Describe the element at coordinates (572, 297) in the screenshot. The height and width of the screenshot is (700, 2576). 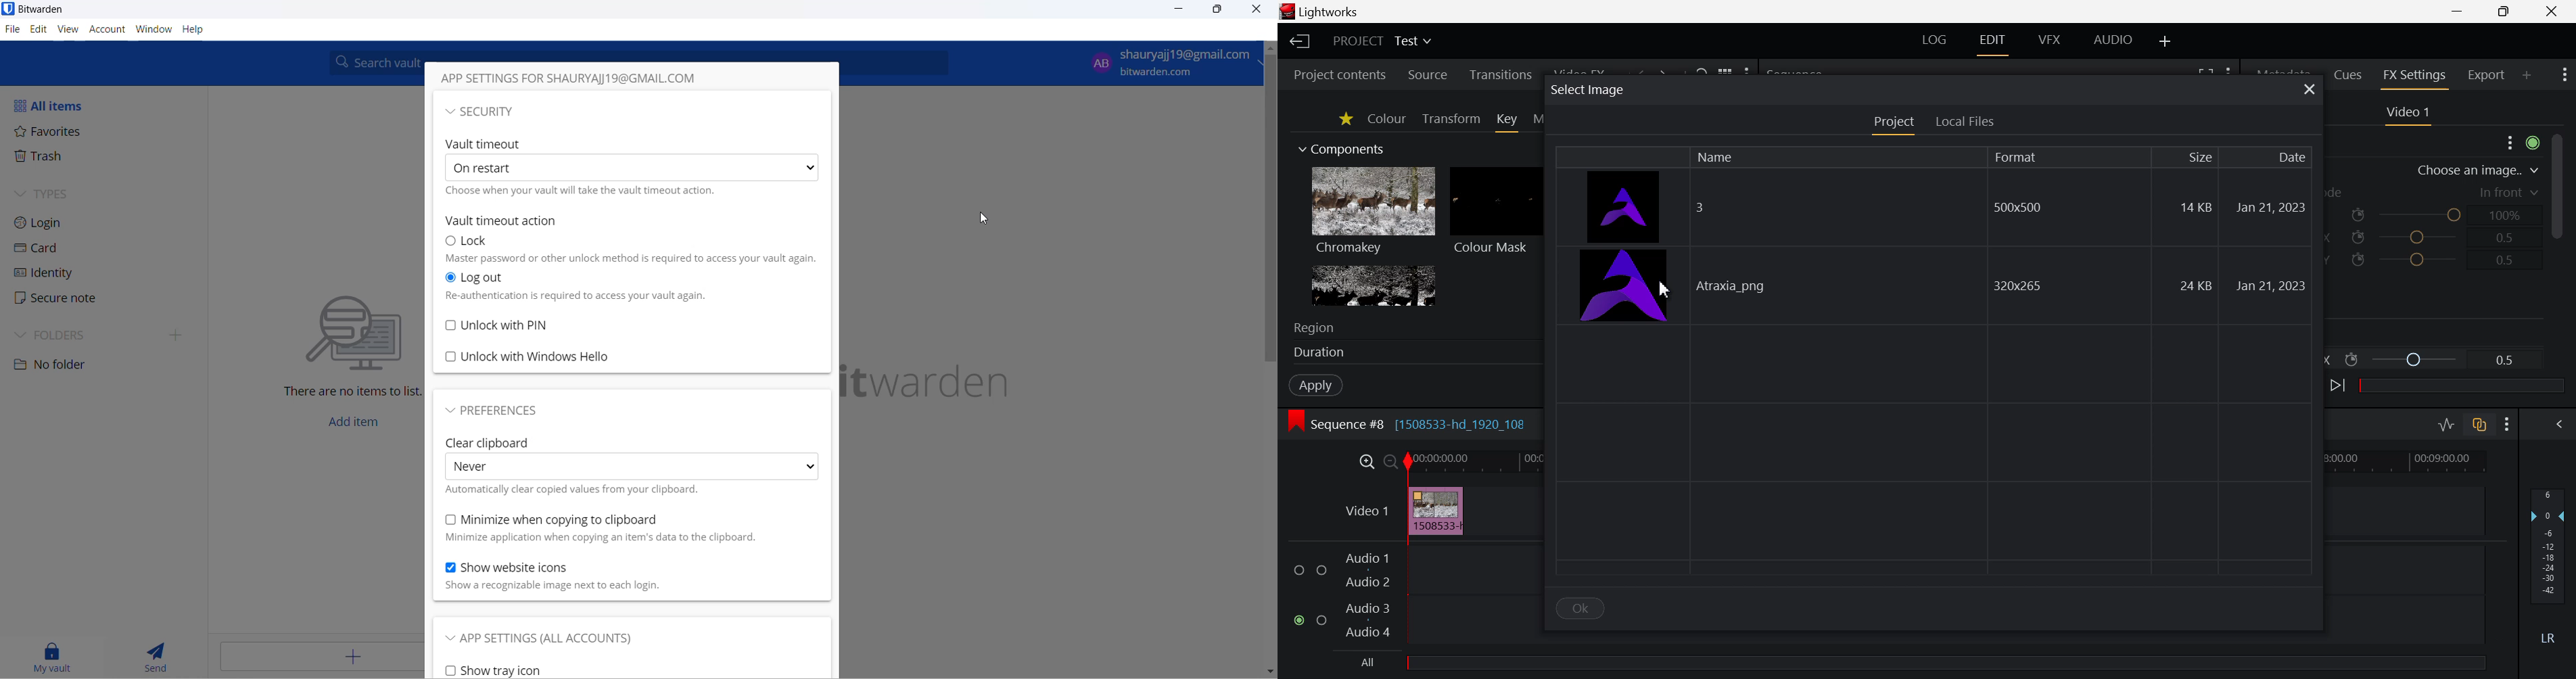
I see `text` at that location.